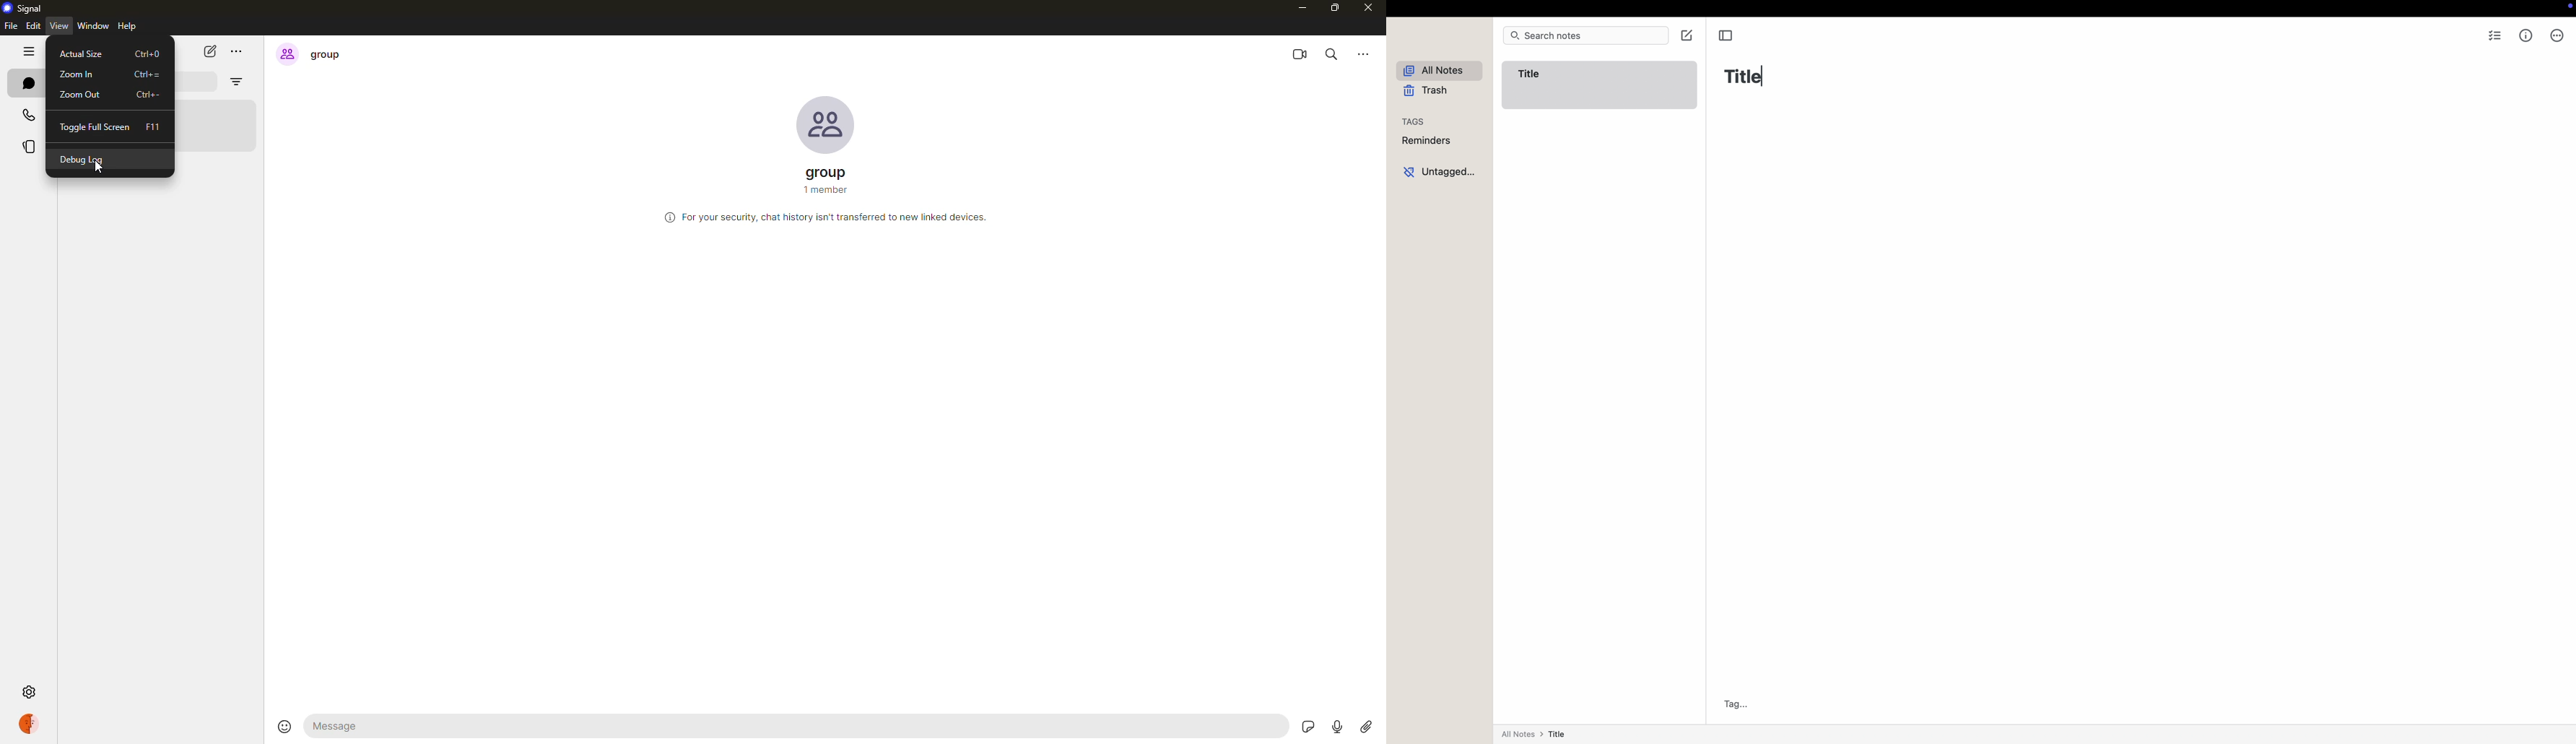 This screenshot has width=2576, height=756. I want to click on Tag..., so click(1739, 704).